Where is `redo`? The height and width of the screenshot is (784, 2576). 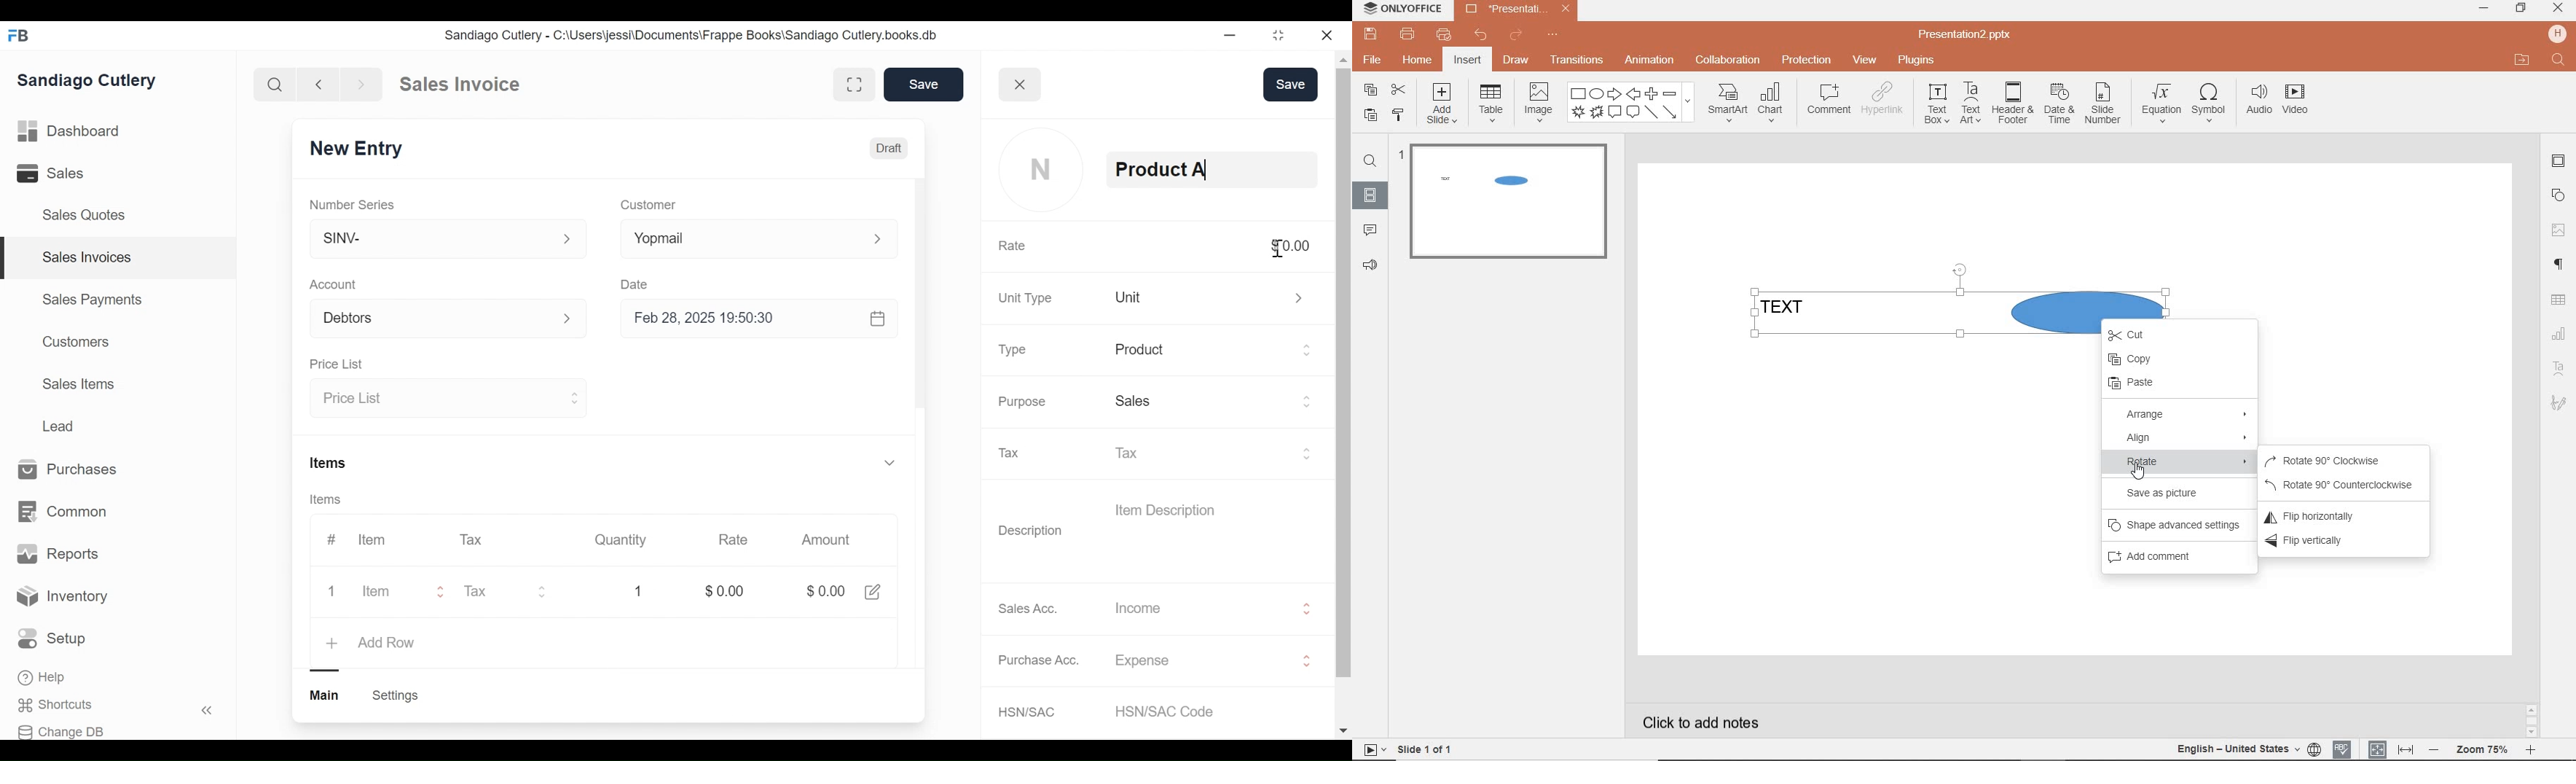 redo is located at coordinates (1515, 36).